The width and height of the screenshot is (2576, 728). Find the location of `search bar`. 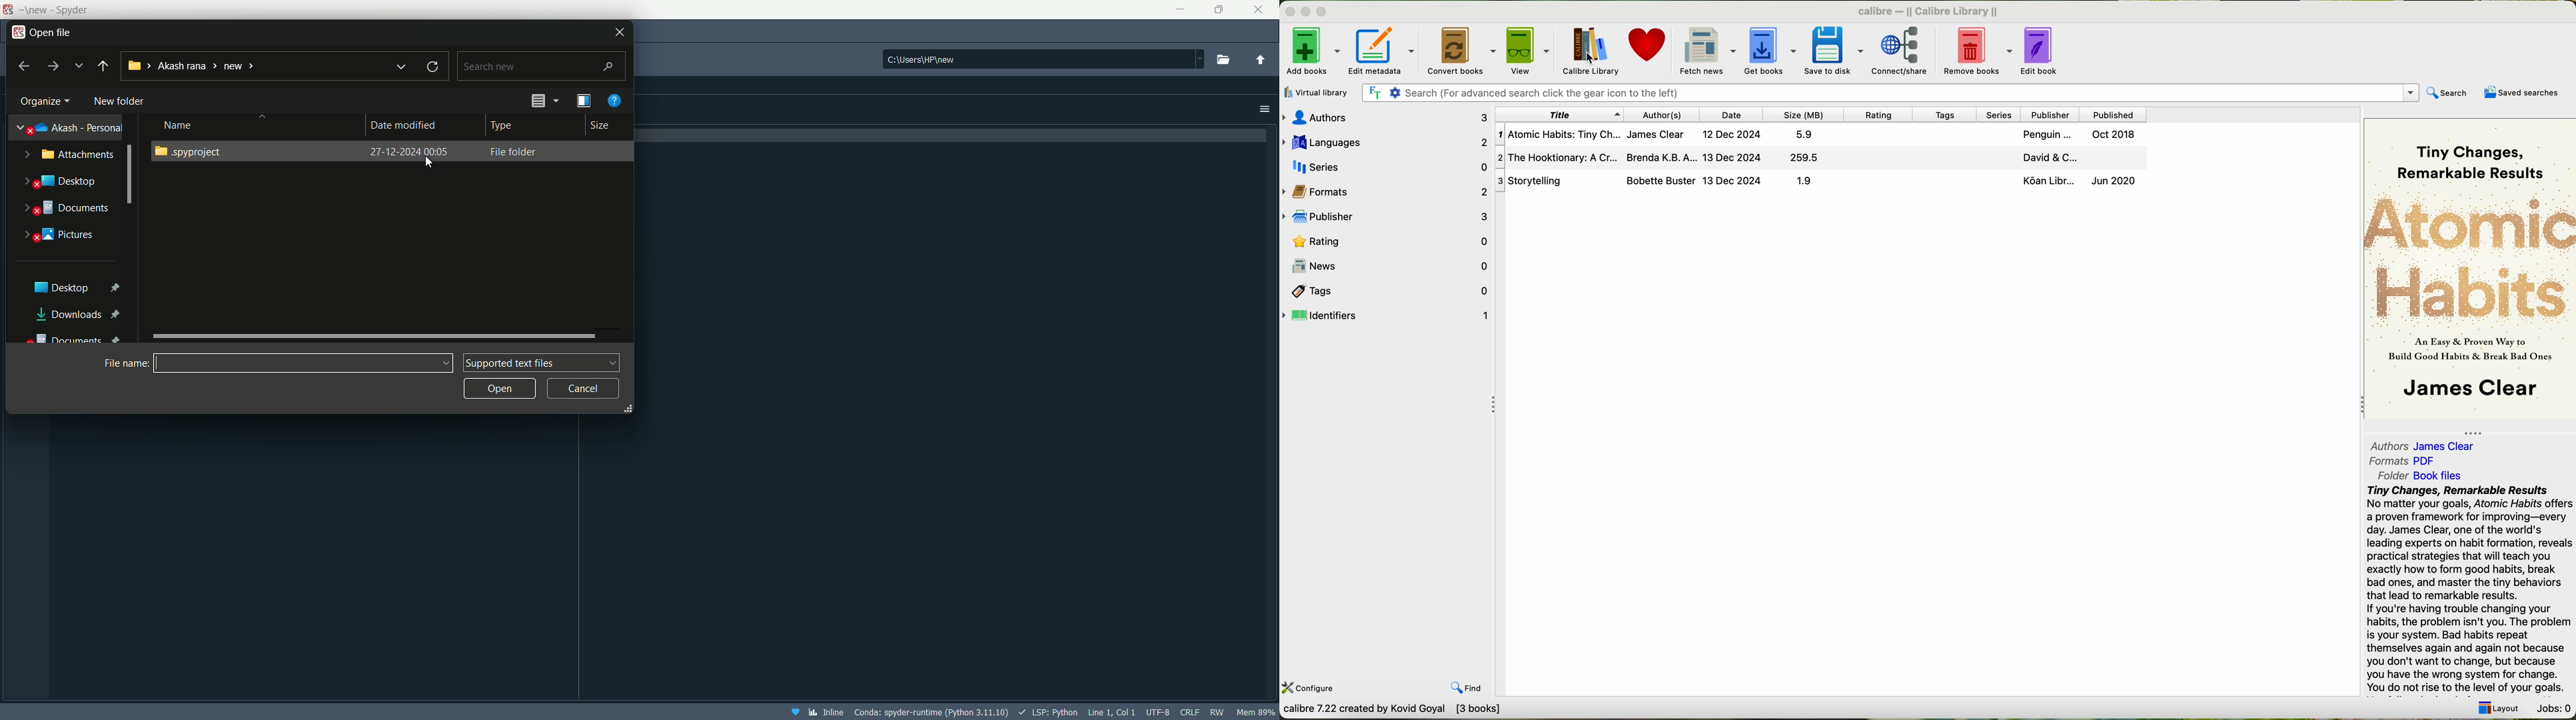

search bar is located at coordinates (540, 66).